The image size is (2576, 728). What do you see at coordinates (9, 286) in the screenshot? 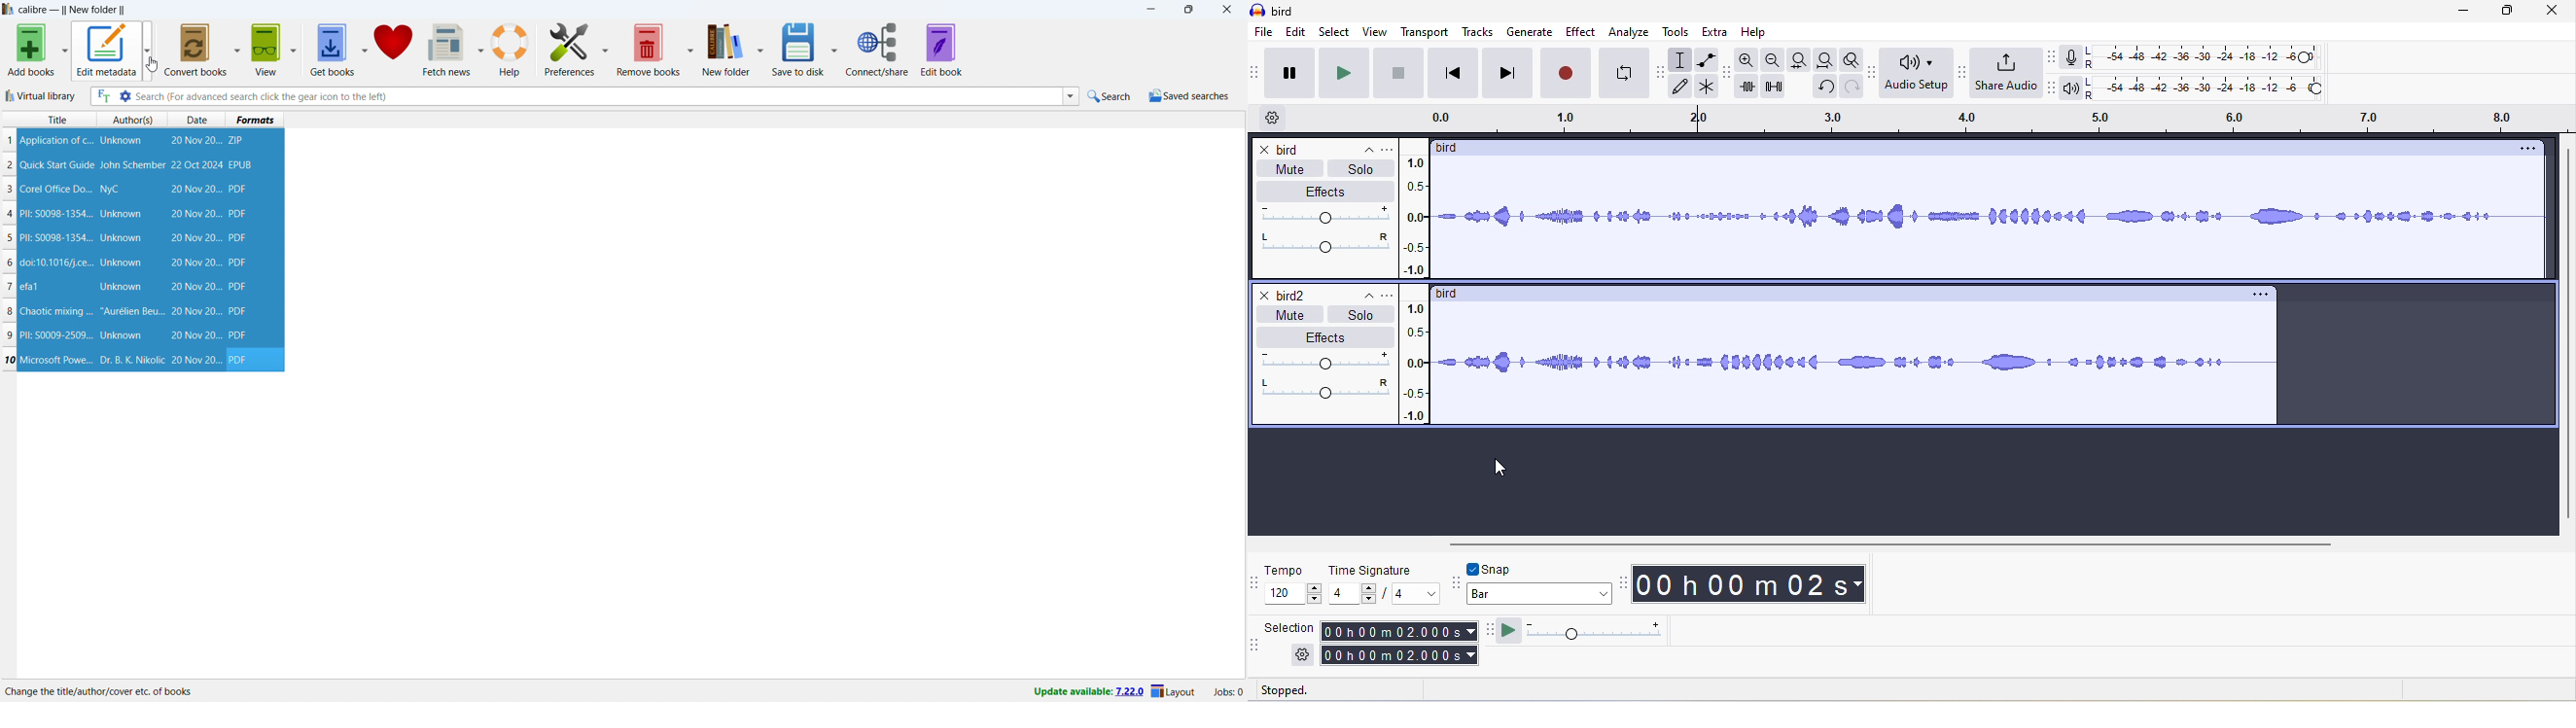
I see `7` at bounding box center [9, 286].